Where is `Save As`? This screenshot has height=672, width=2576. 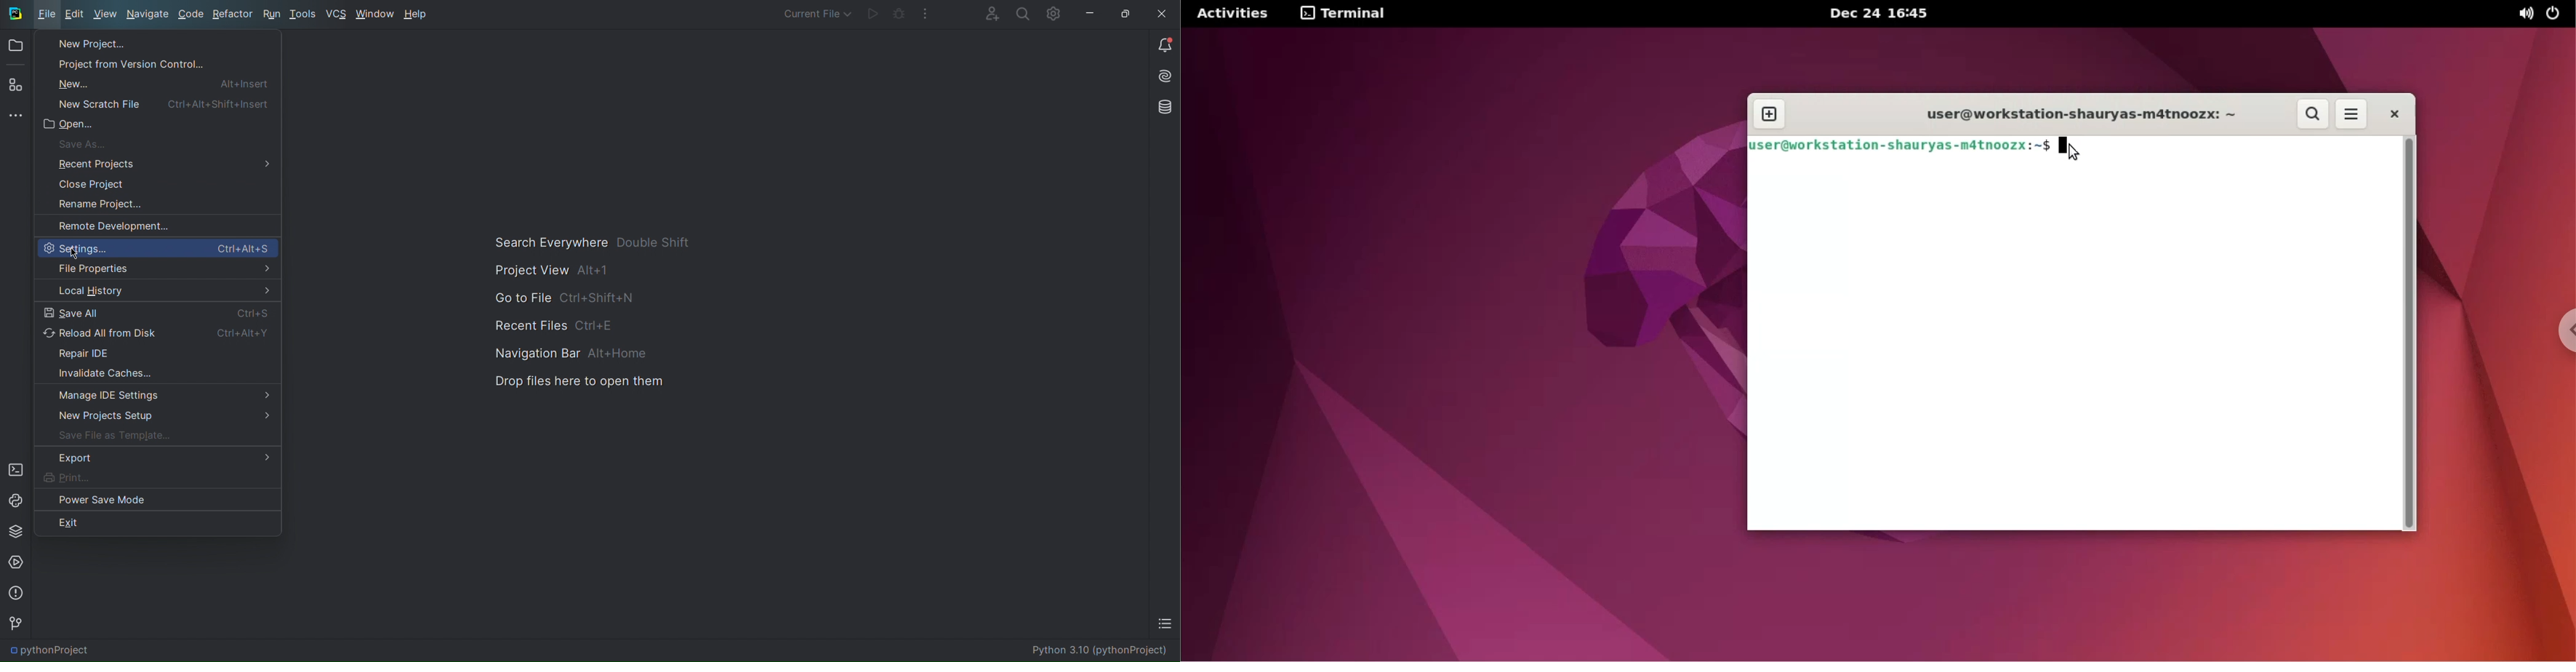 Save As is located at coordinates (77, 145).